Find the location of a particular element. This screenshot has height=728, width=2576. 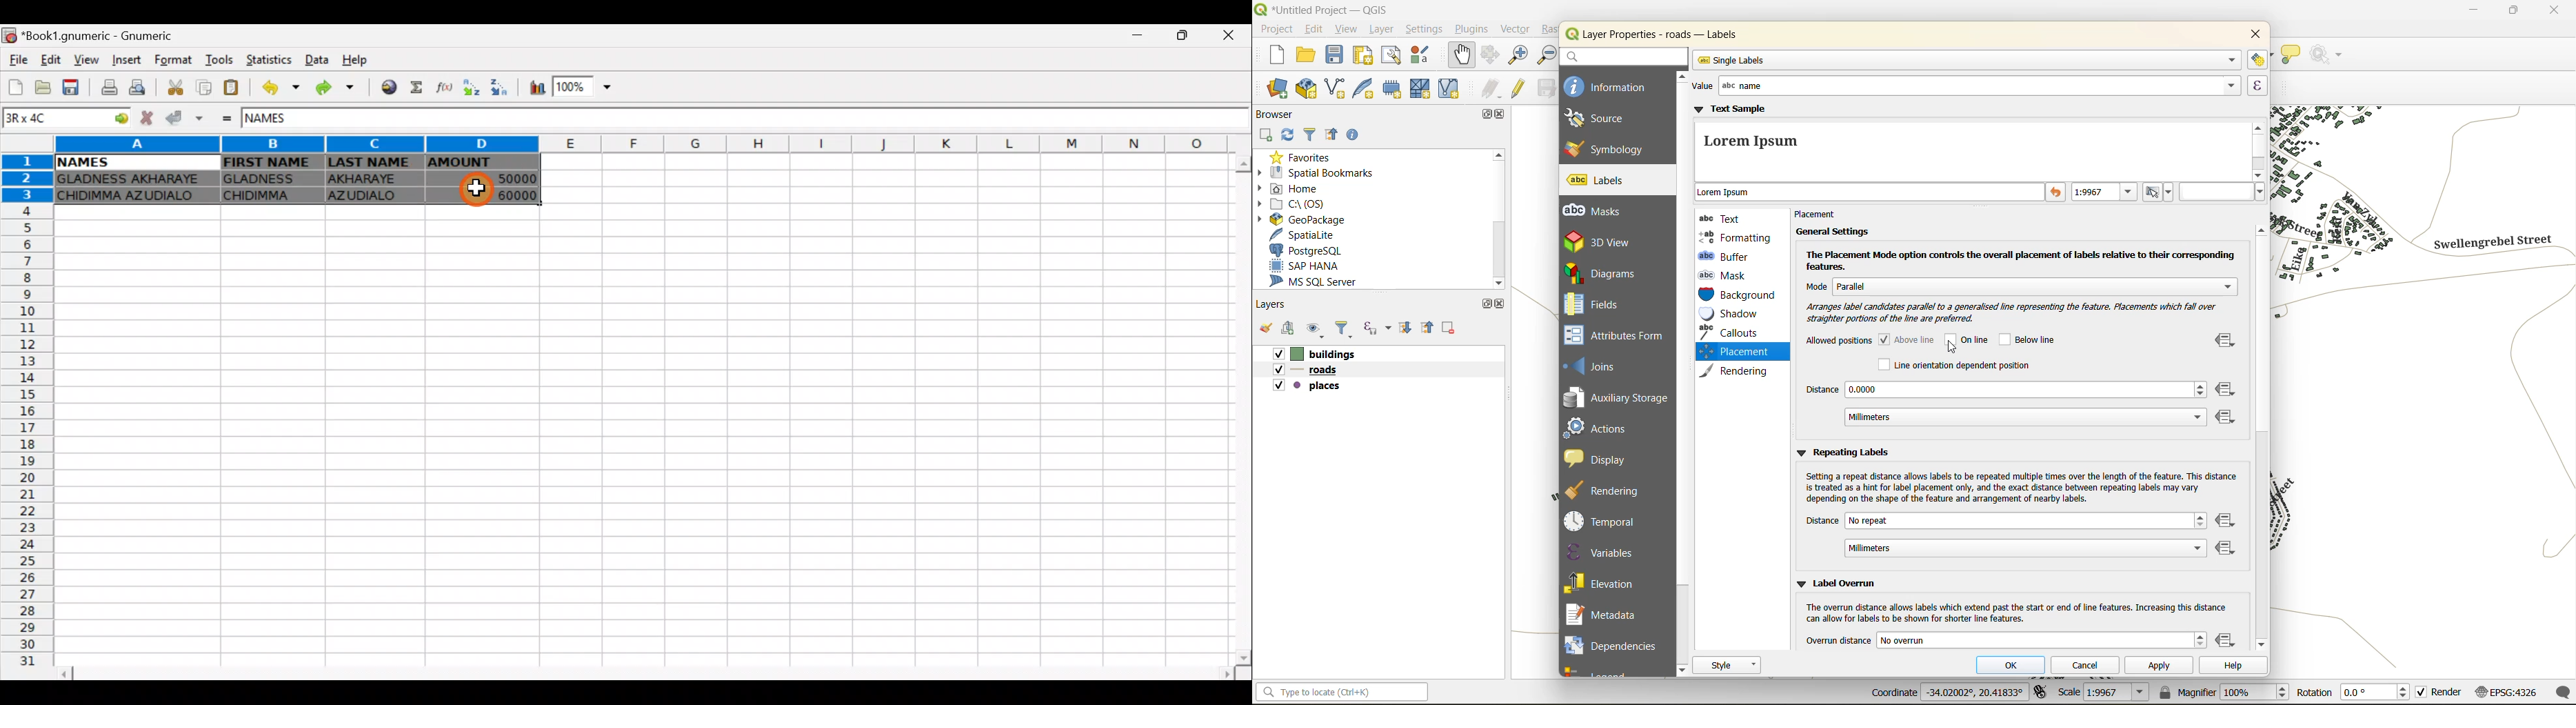

edits is located at coordinates (1492, 88).